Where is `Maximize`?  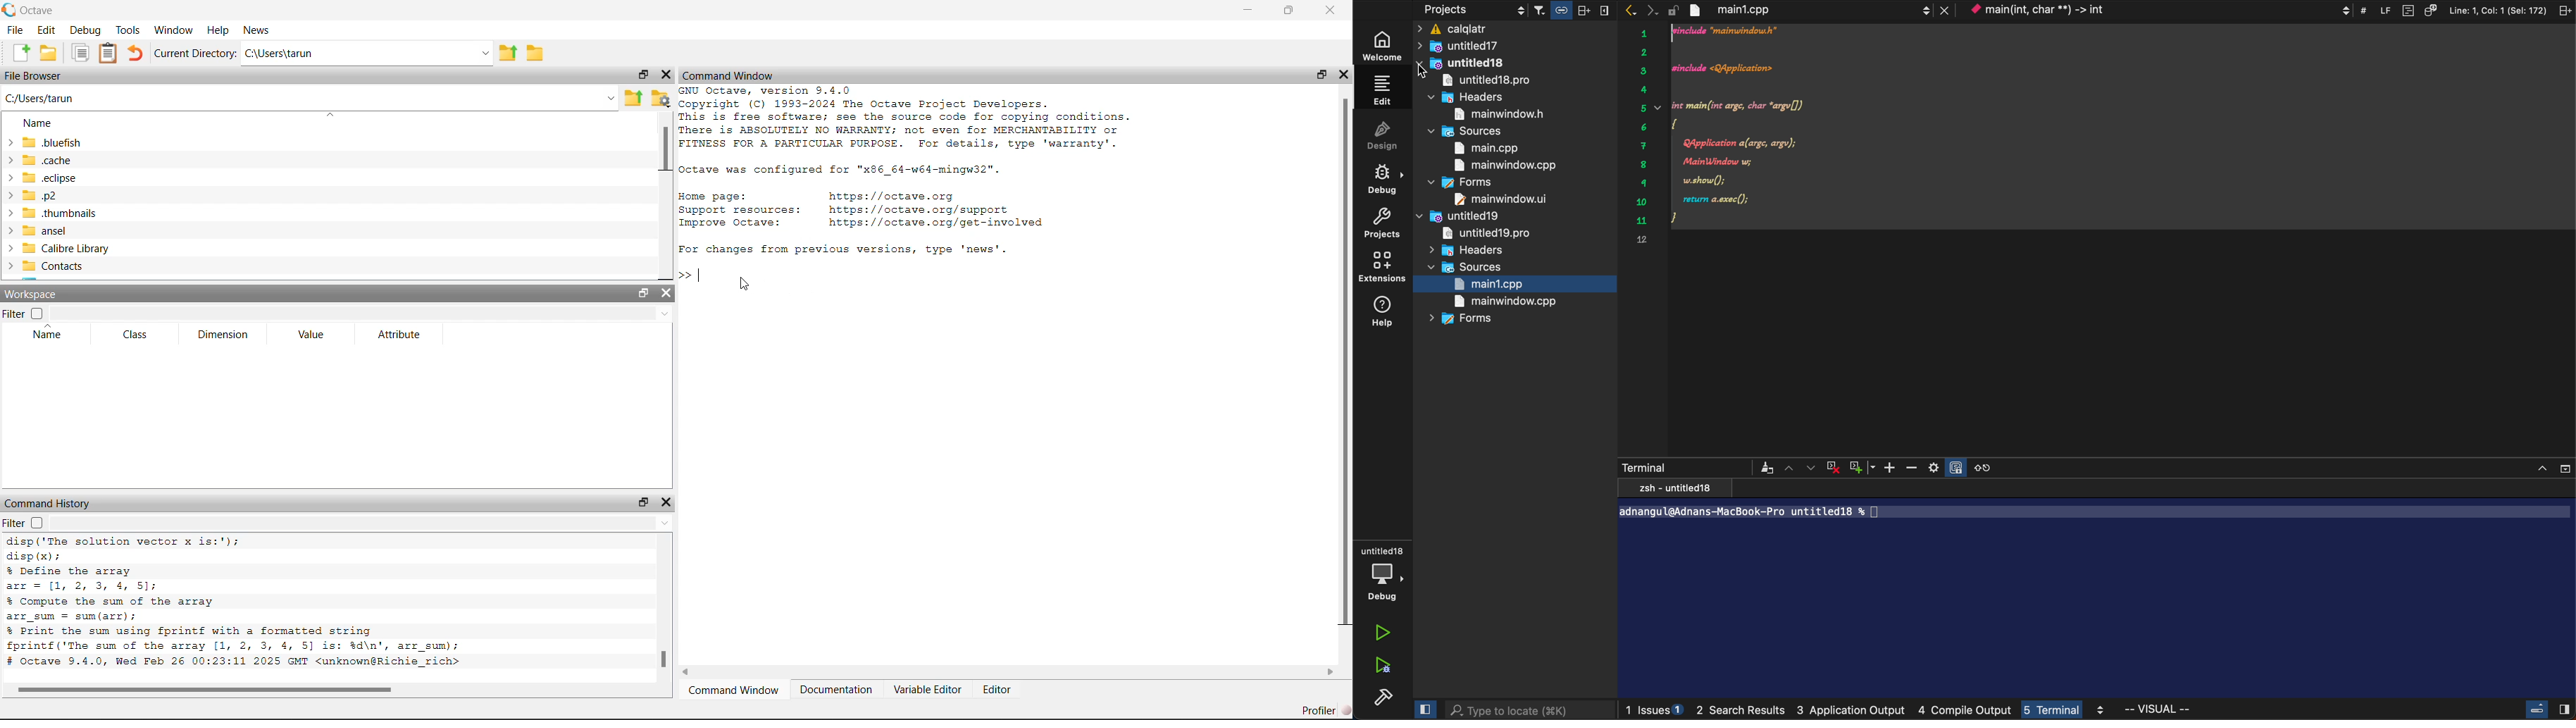 Maximize is located at coordinates (642, 502).